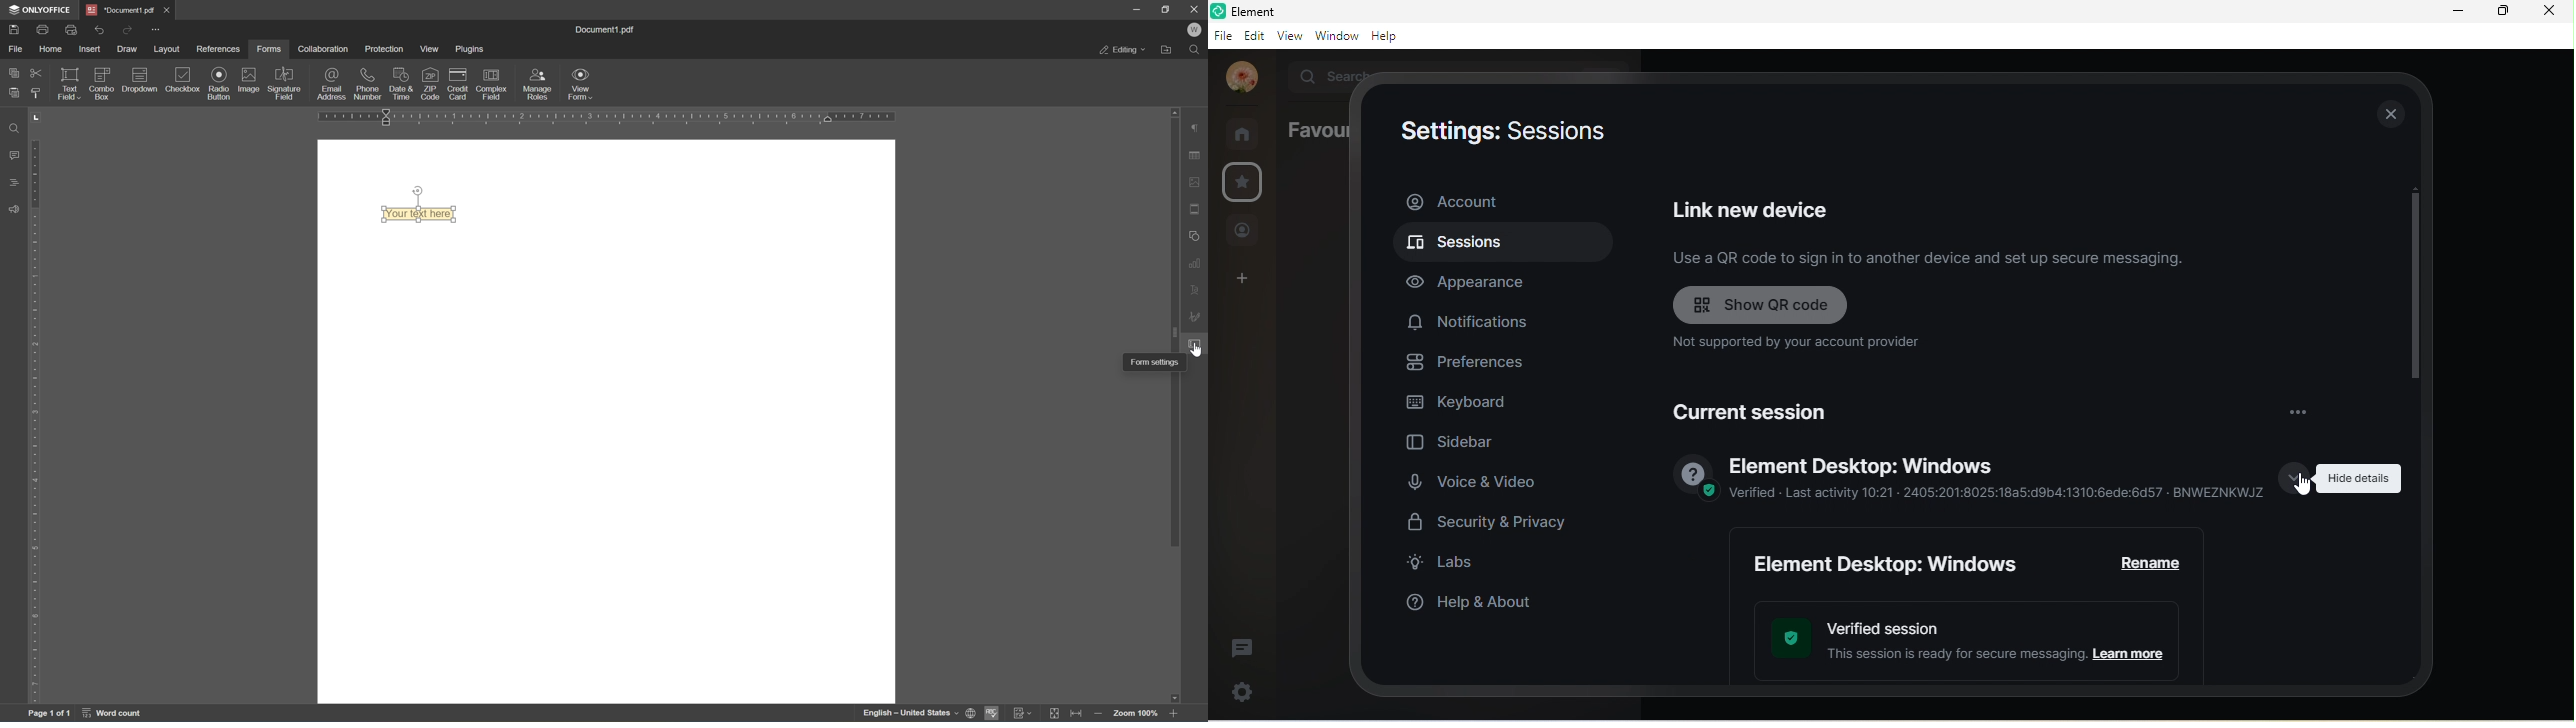  Describe the element at coordinates (2389, 113) in the screenshot. I see `close` at that location.